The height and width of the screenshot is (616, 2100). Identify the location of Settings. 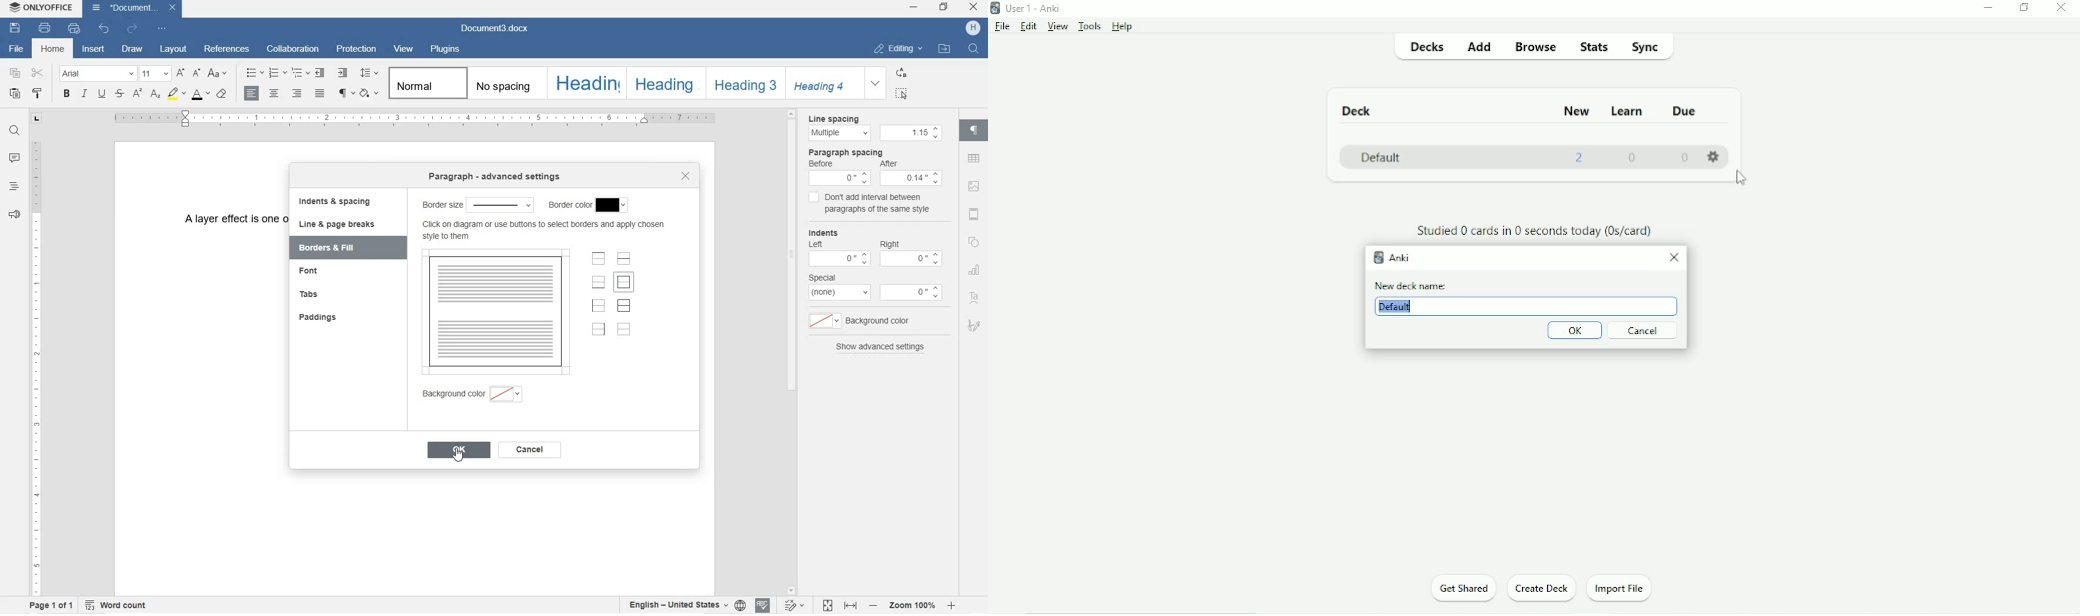
(1714, 154).